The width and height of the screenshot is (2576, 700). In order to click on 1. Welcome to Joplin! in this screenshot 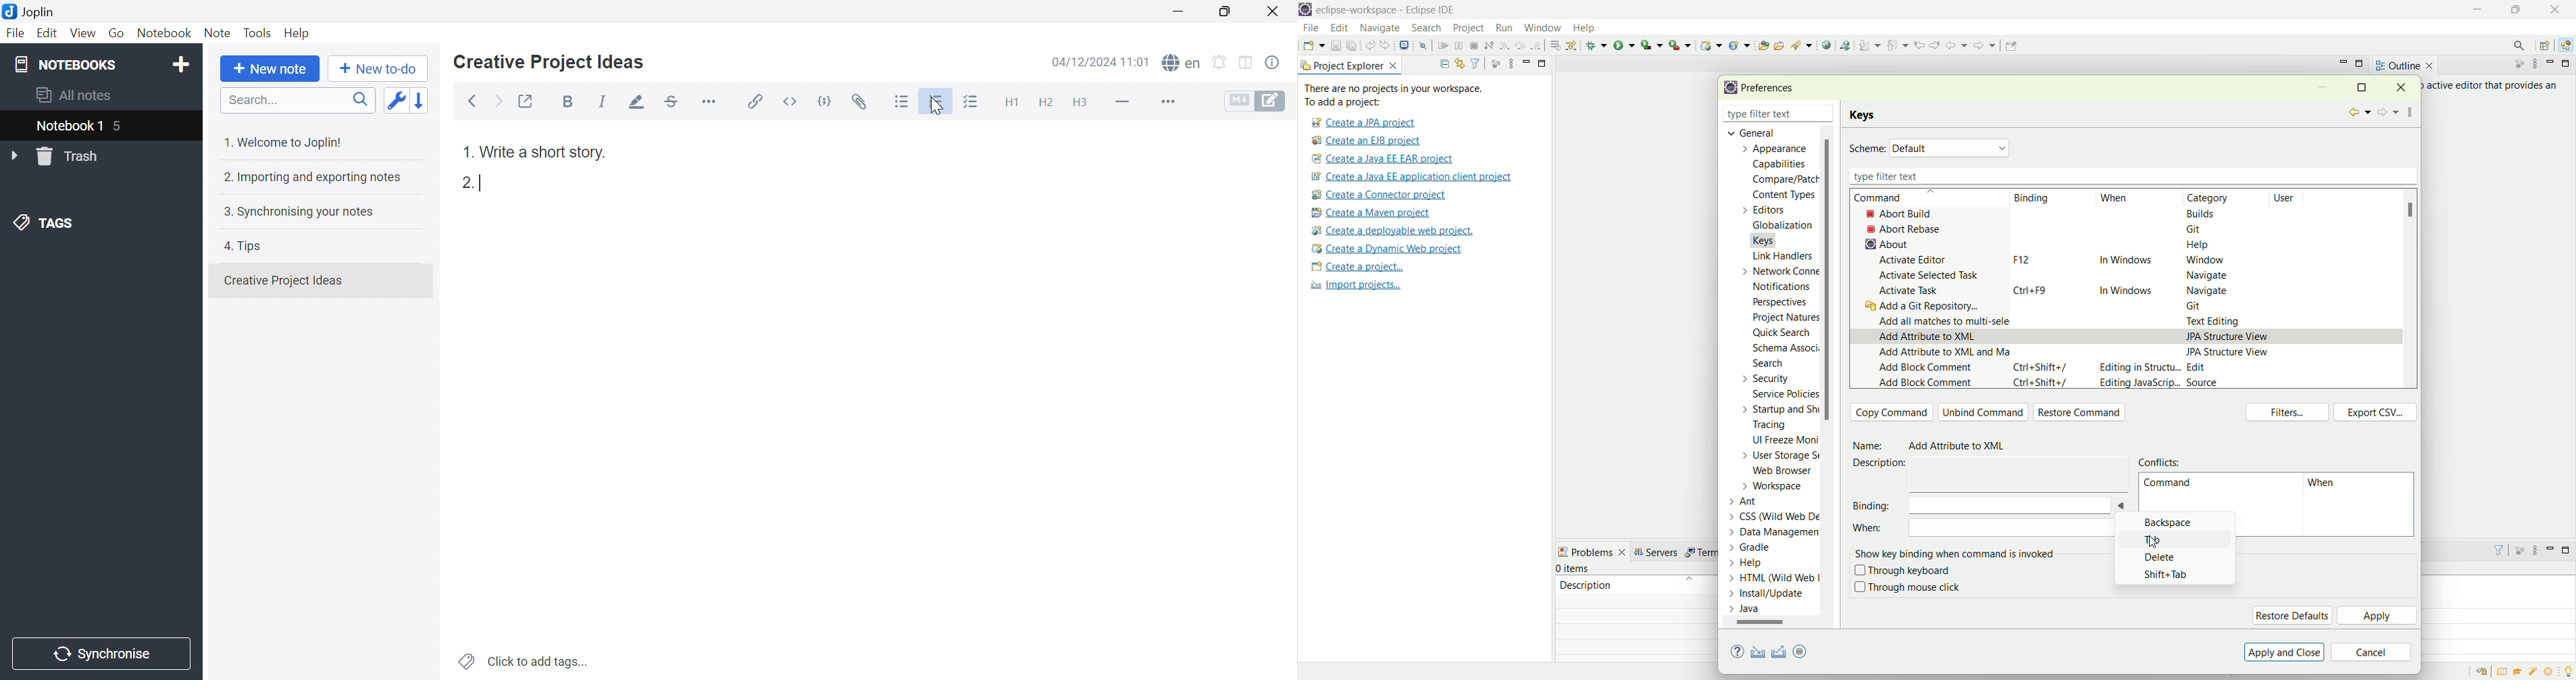, I will do `click(288, 140)`.